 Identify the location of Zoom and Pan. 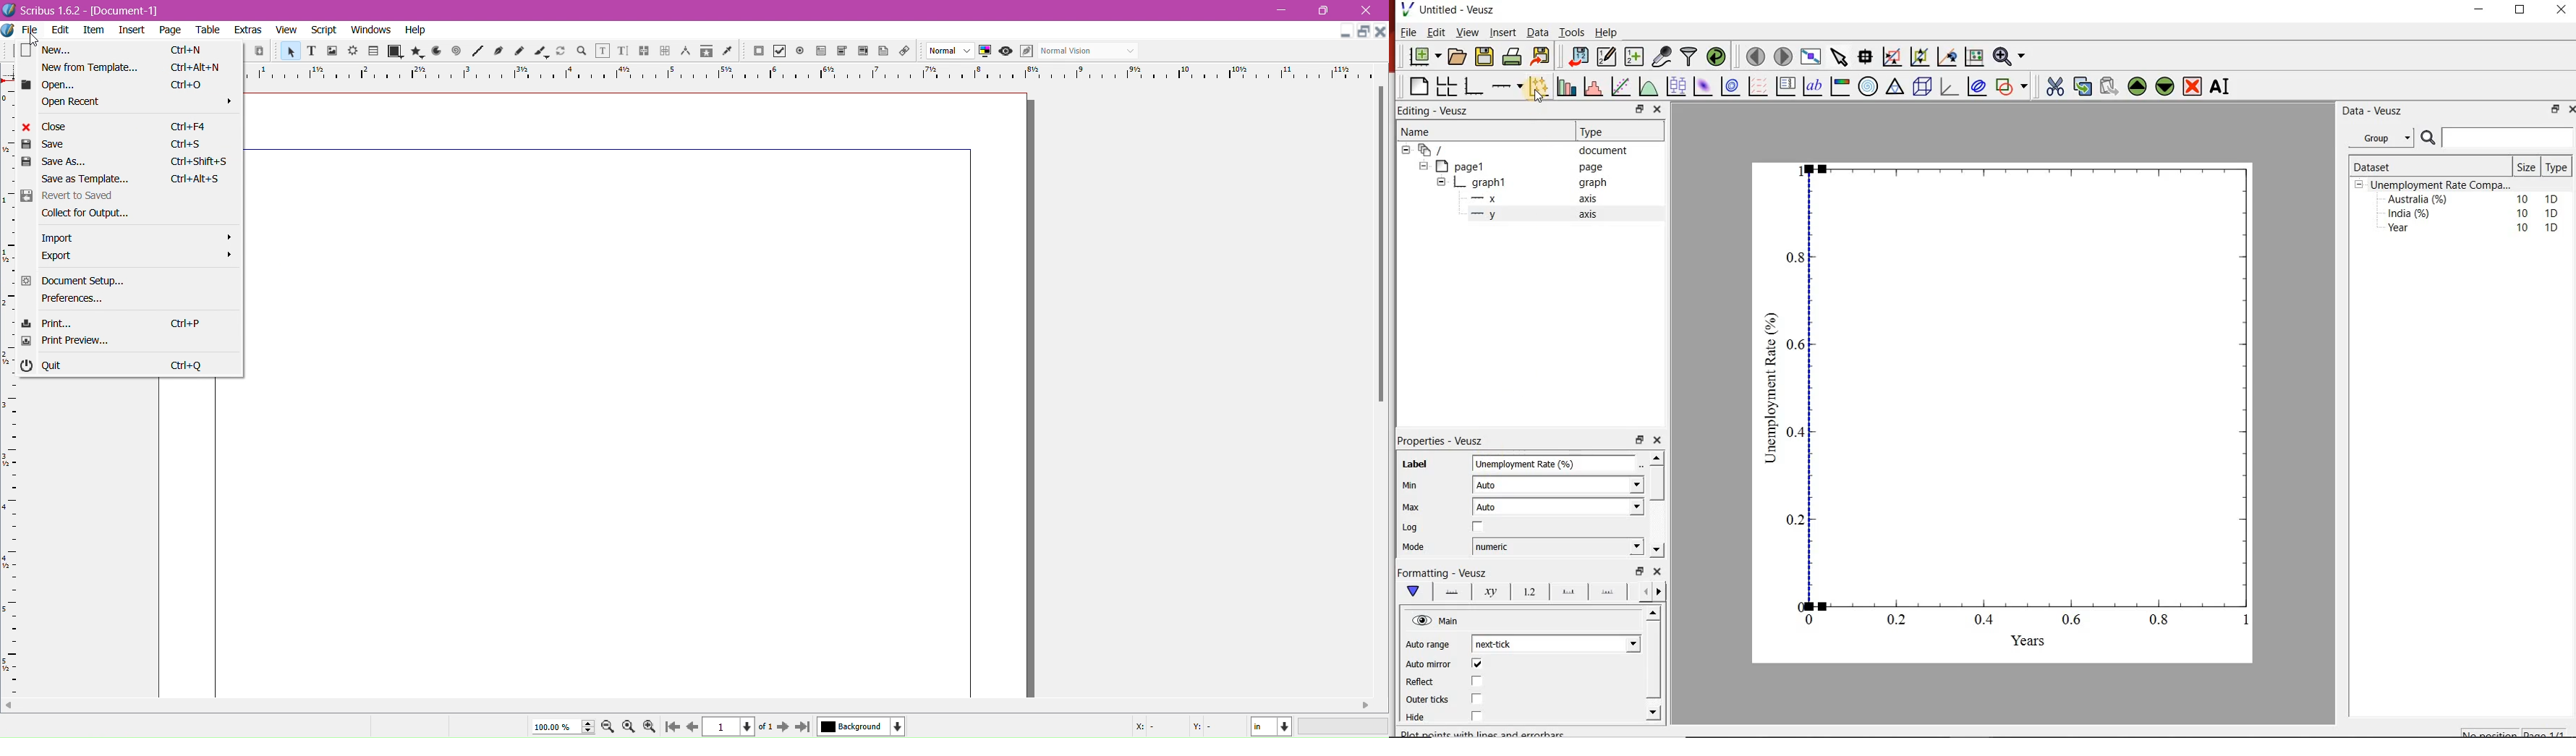
(581, 52).